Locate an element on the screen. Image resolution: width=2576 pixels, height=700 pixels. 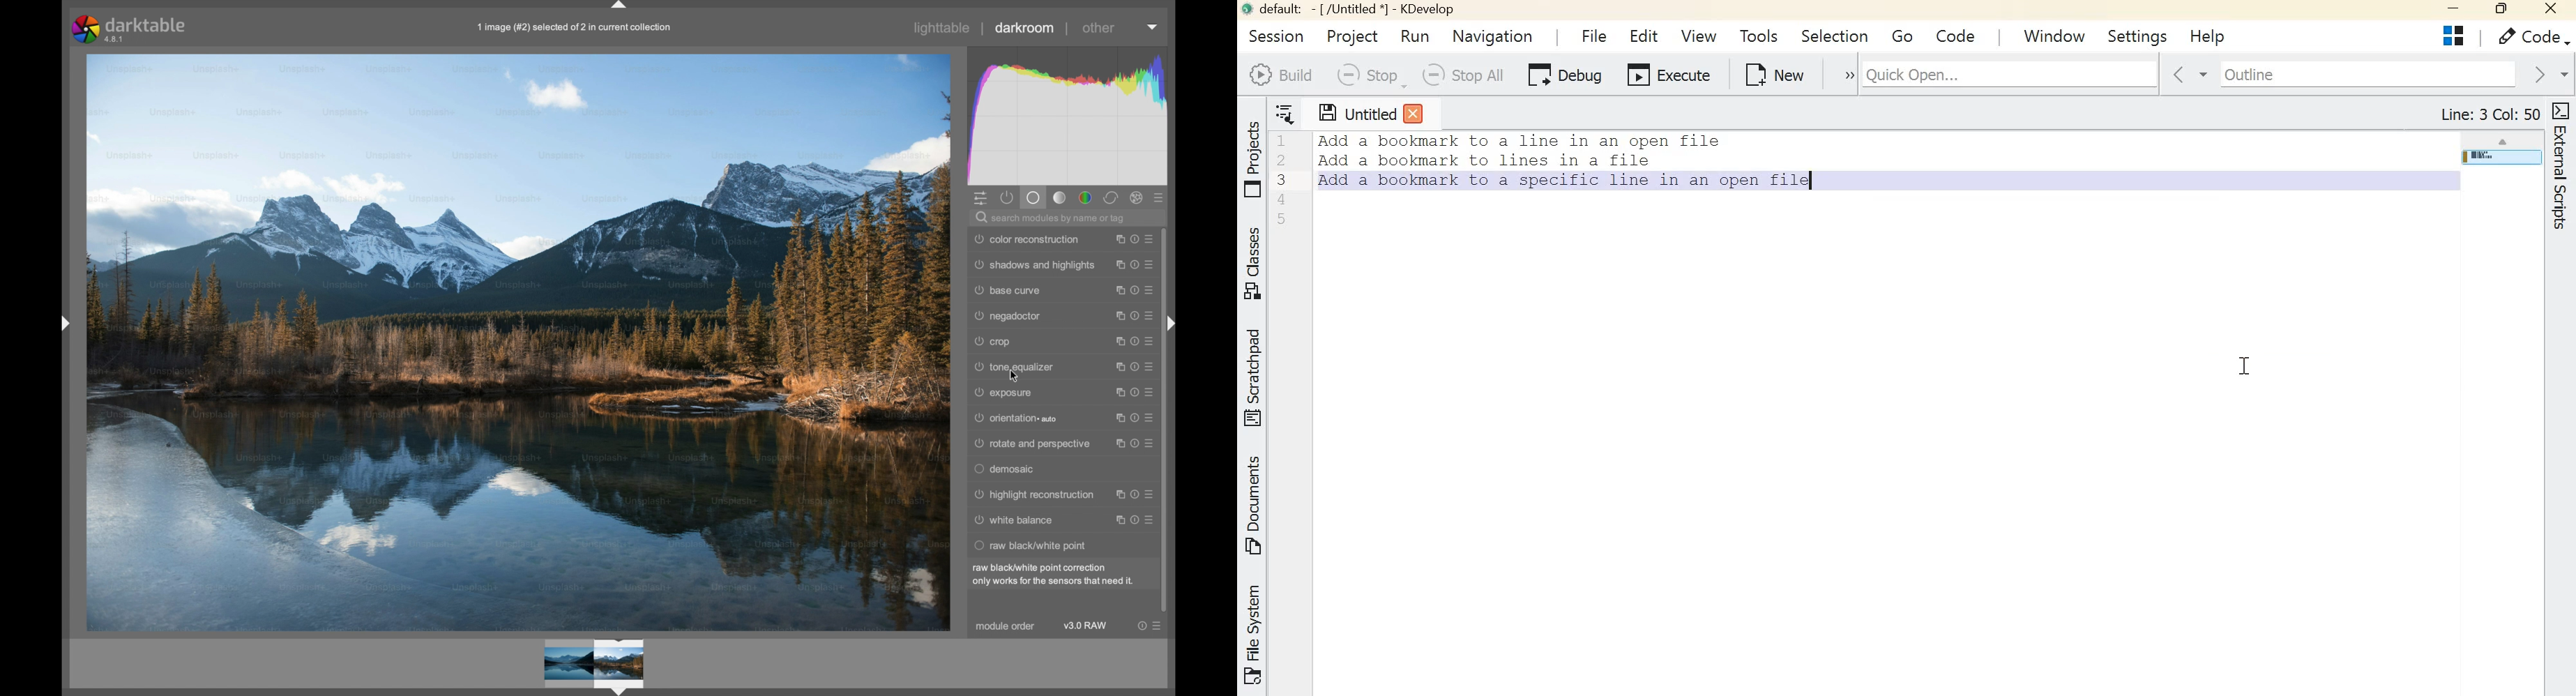
Untitled is located at coordinates (1370, 113).